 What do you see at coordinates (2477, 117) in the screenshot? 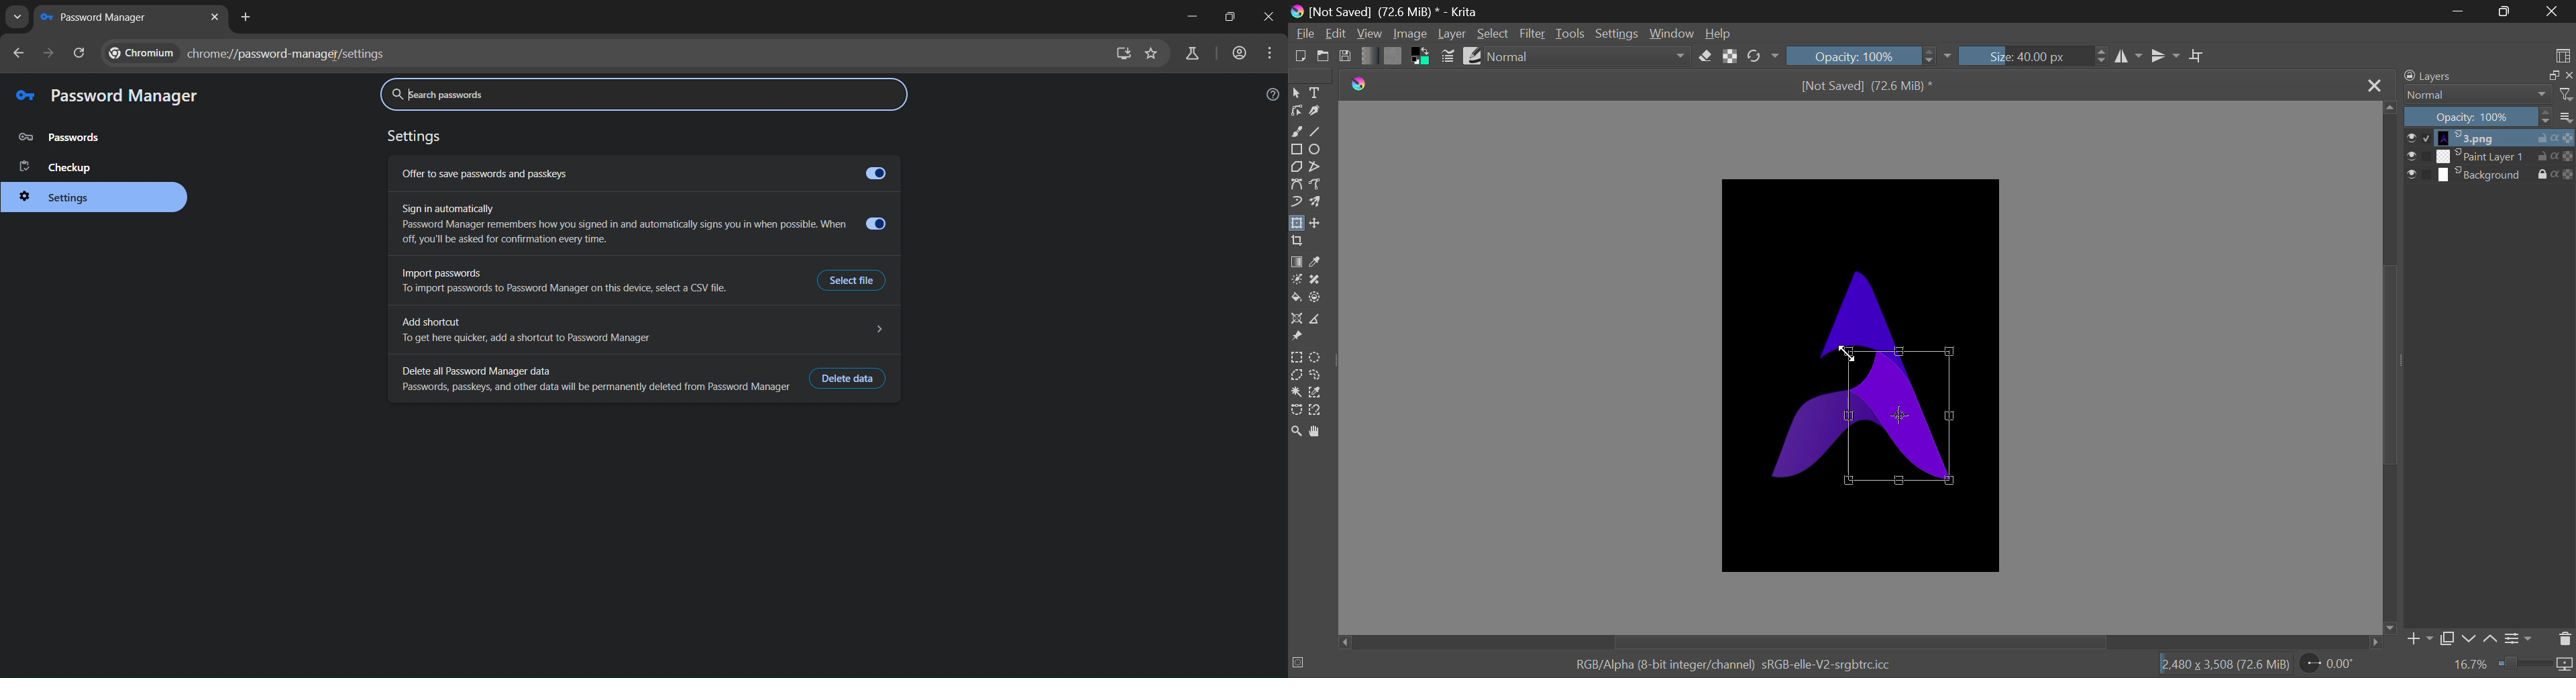
I see `Opacity` at bounding box center [2477, 117].